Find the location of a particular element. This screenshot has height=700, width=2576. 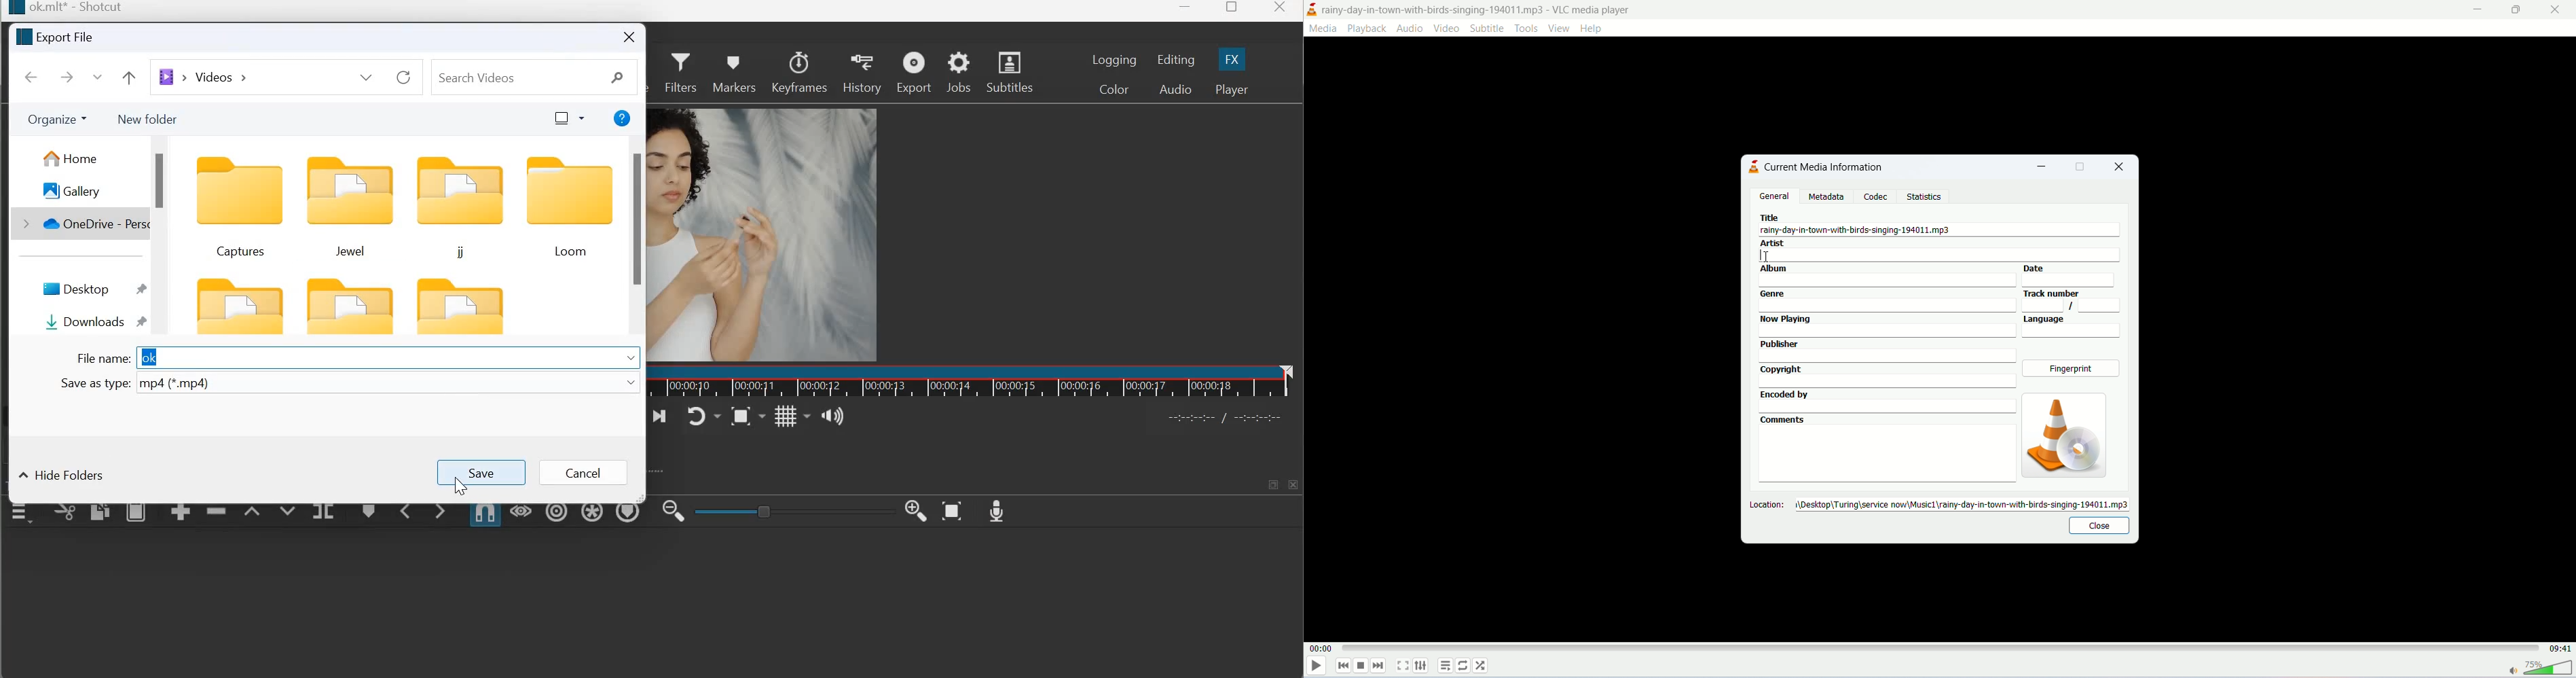

Export is located at coordinates (914, 73).